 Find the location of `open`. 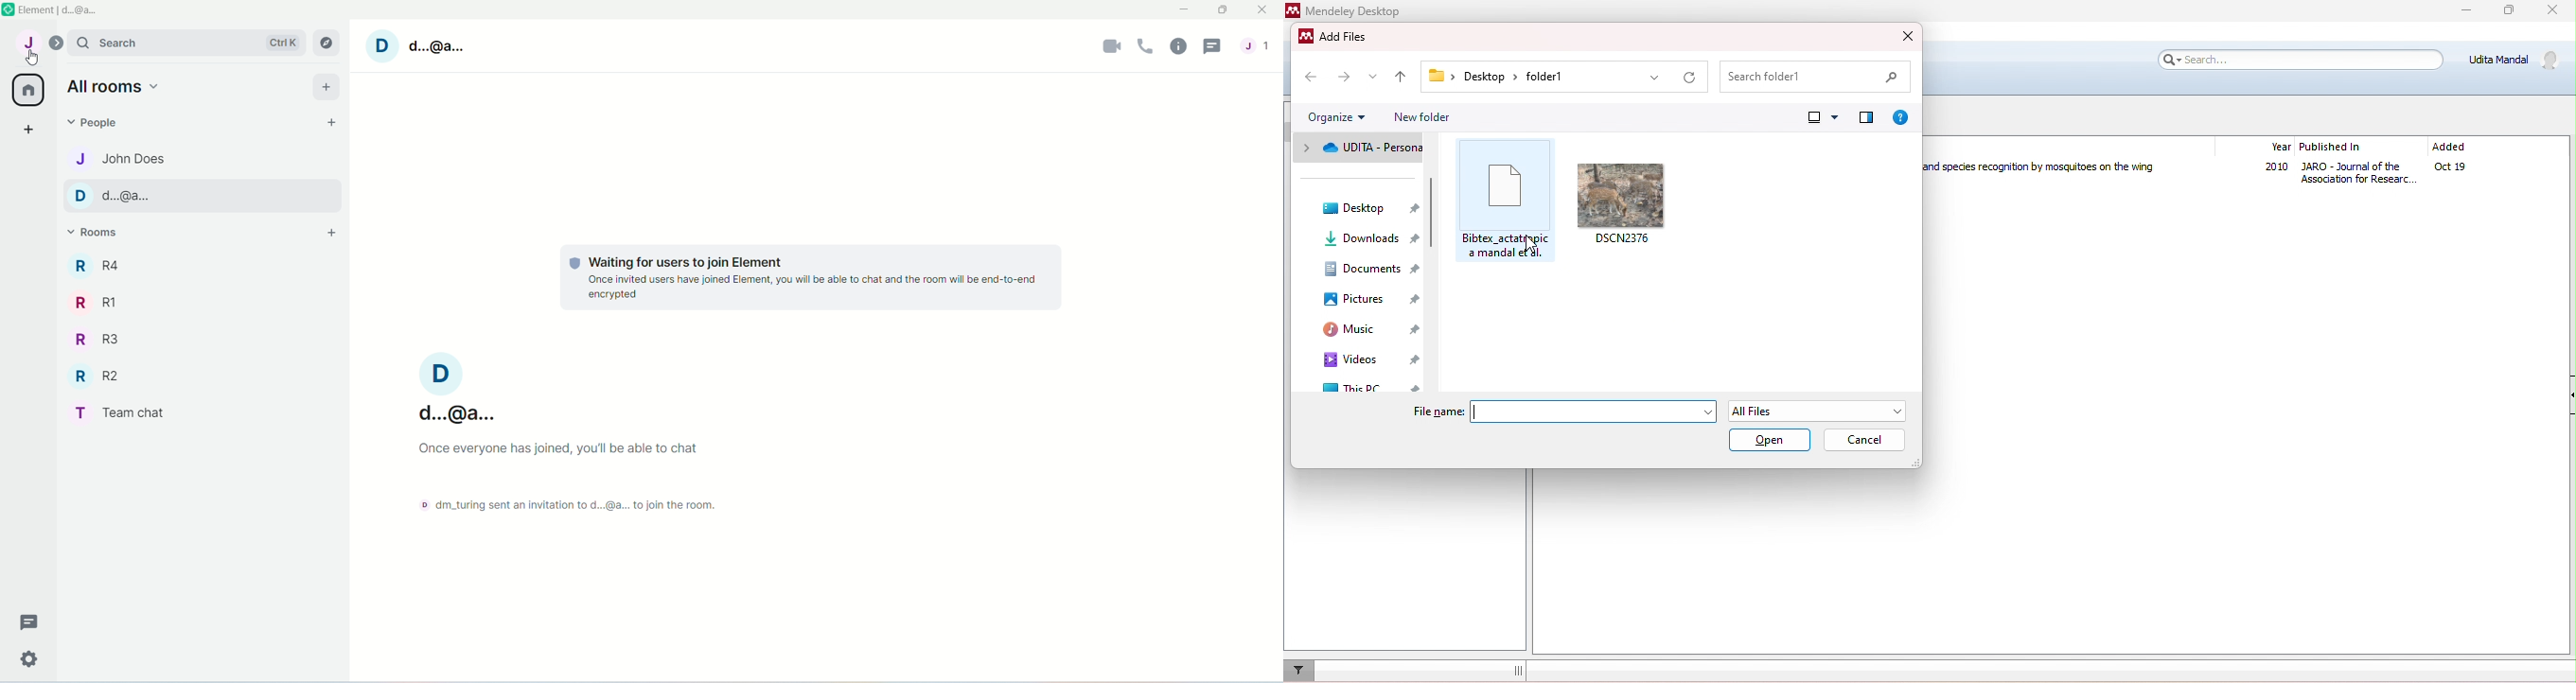

open is located at coordinates (1768, 440).